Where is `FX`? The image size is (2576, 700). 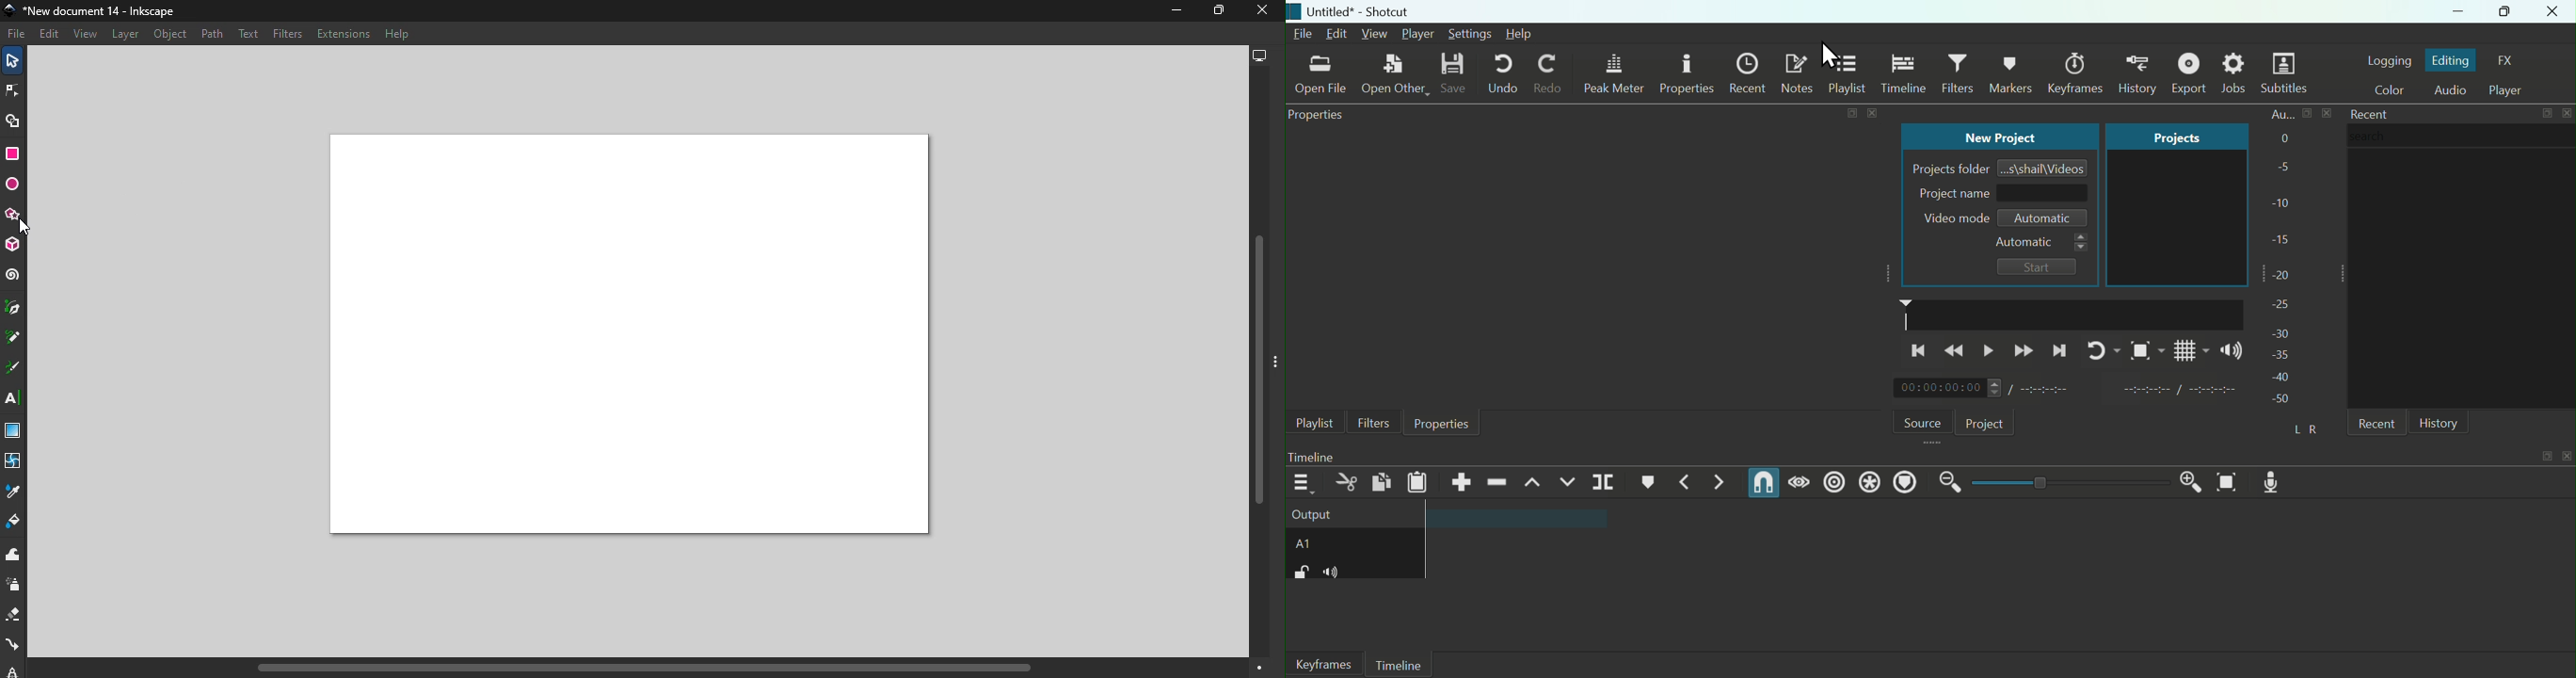 FX is located at coordinates (2512, 61).